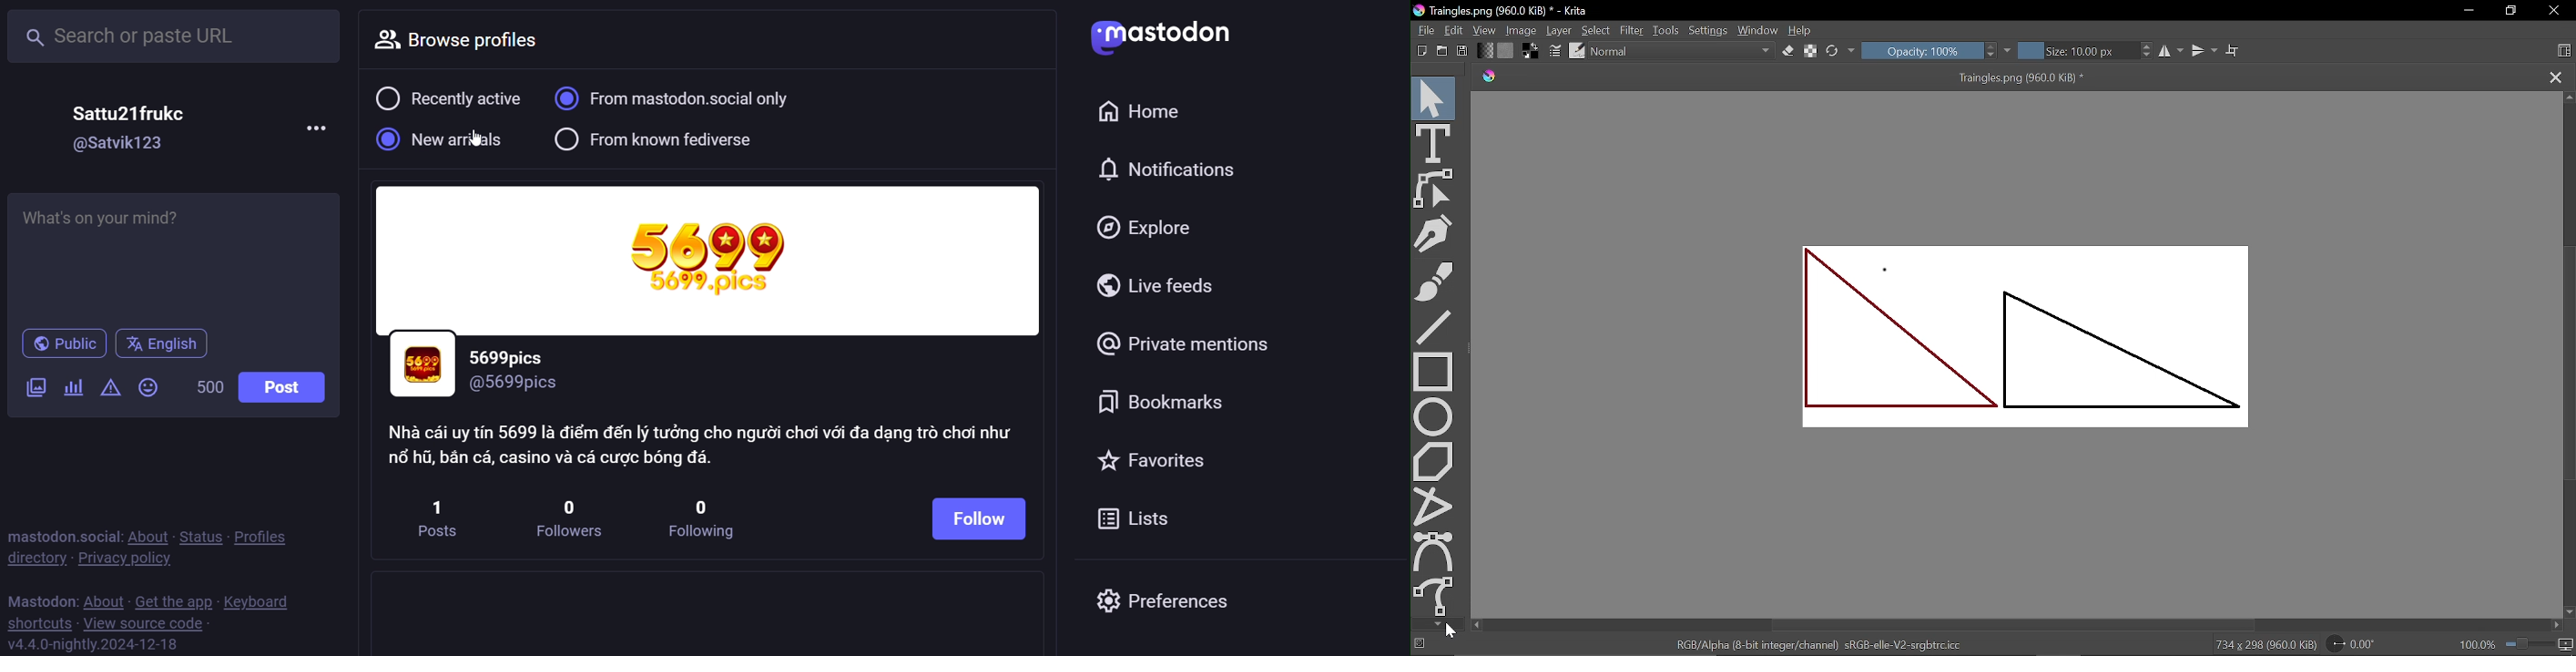 This screenshot has height=672, width=2576. What do you see at coordinates (1147, 108) in the screenshot?
I see `home` at bounding box center [1147, 108].